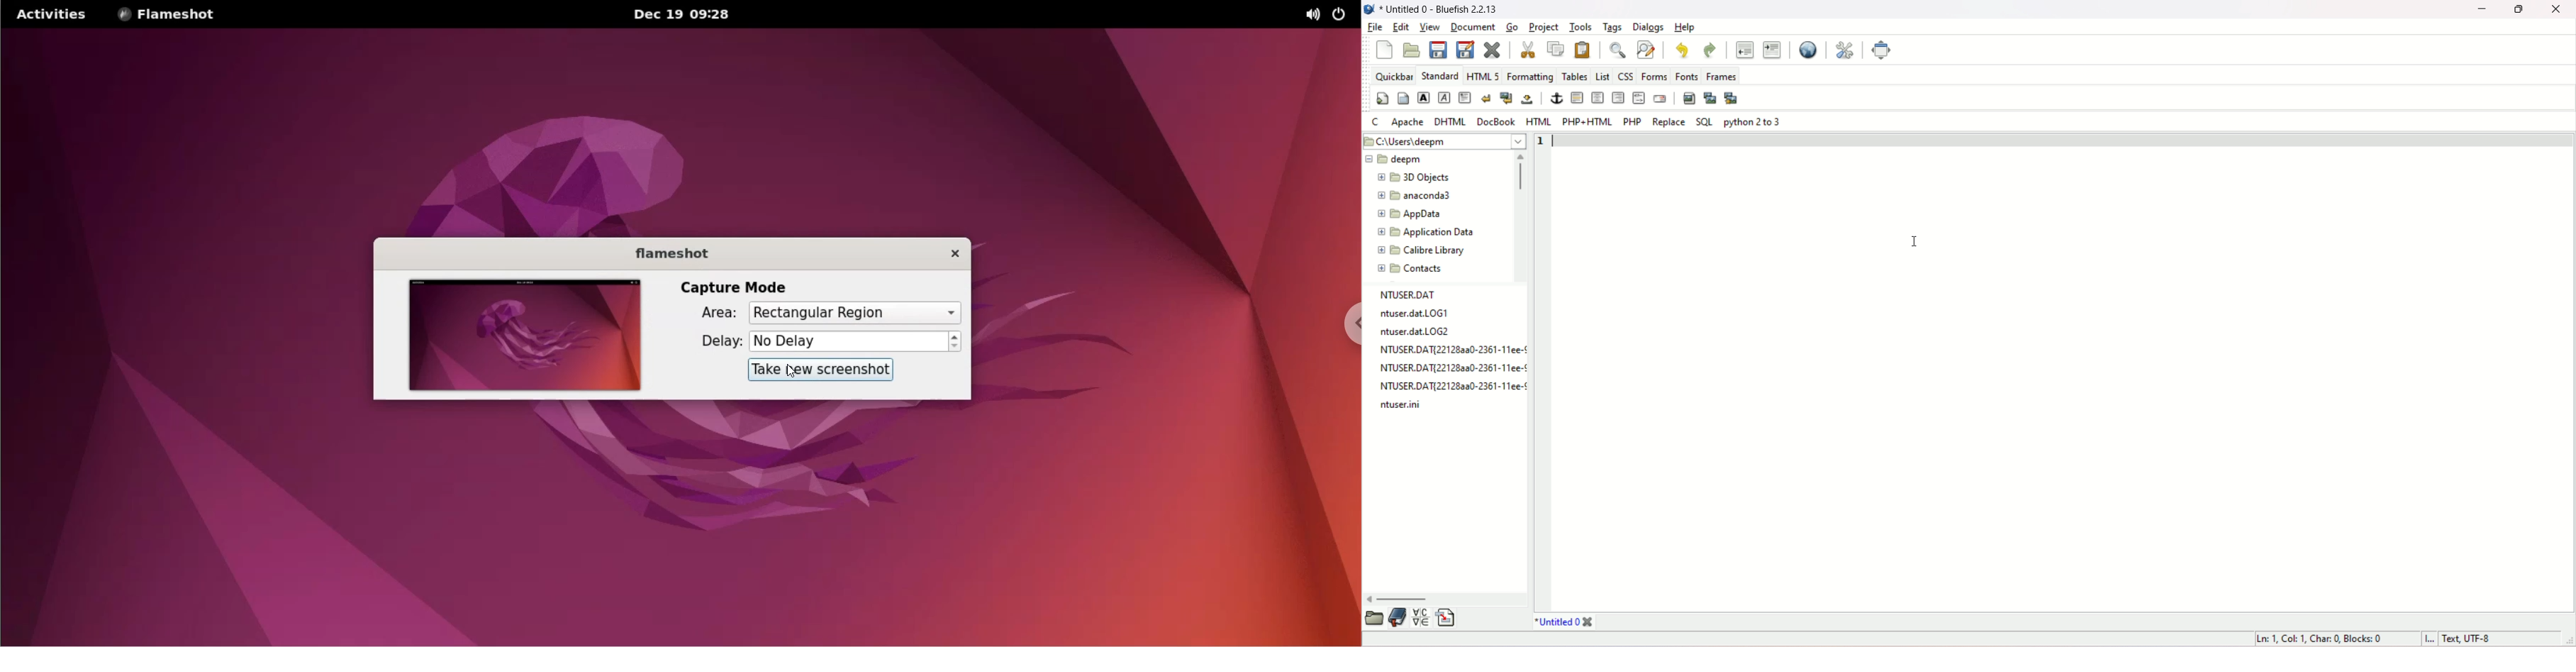 This screenshot has width=2576, height=672. Describe the element at coordinates (1370, 8) in the screenshot. I see `application icon` at that location.